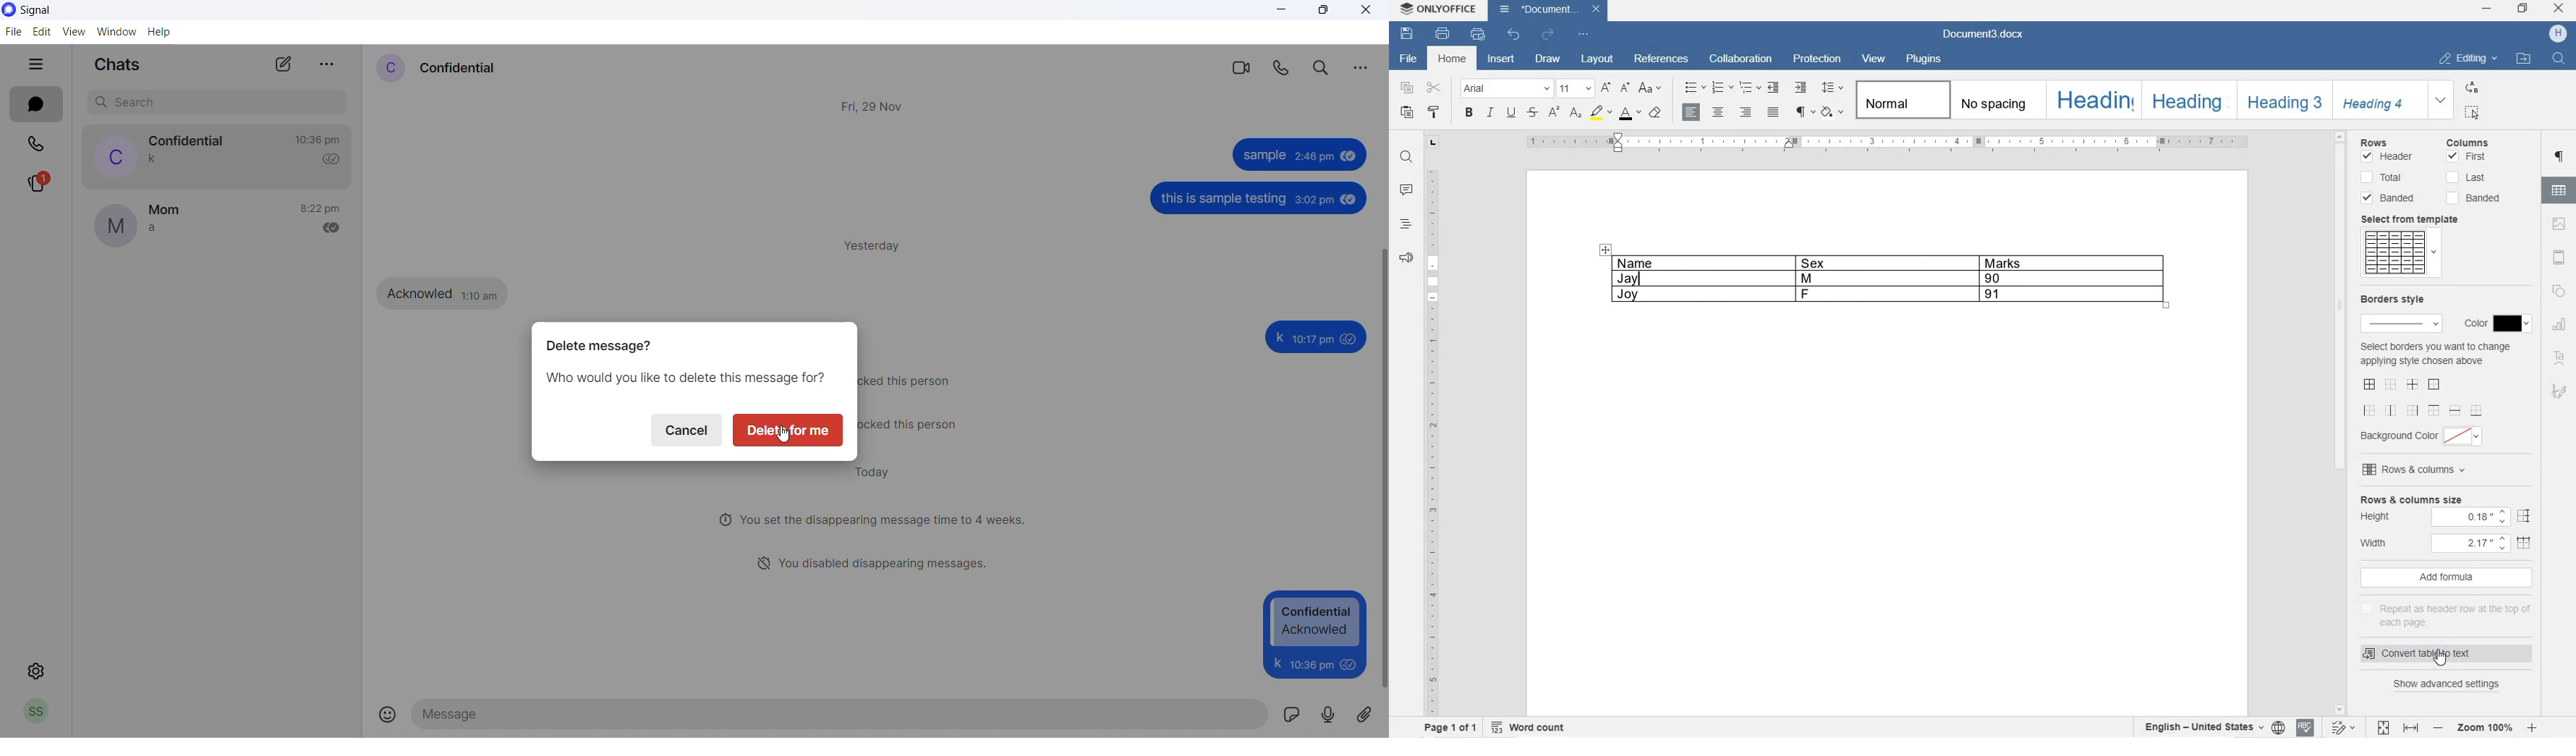 This screenshot has height=756, width=2576. Describe the element at coordinates (41, 147) in the screenshot. I see `calls` at that location.